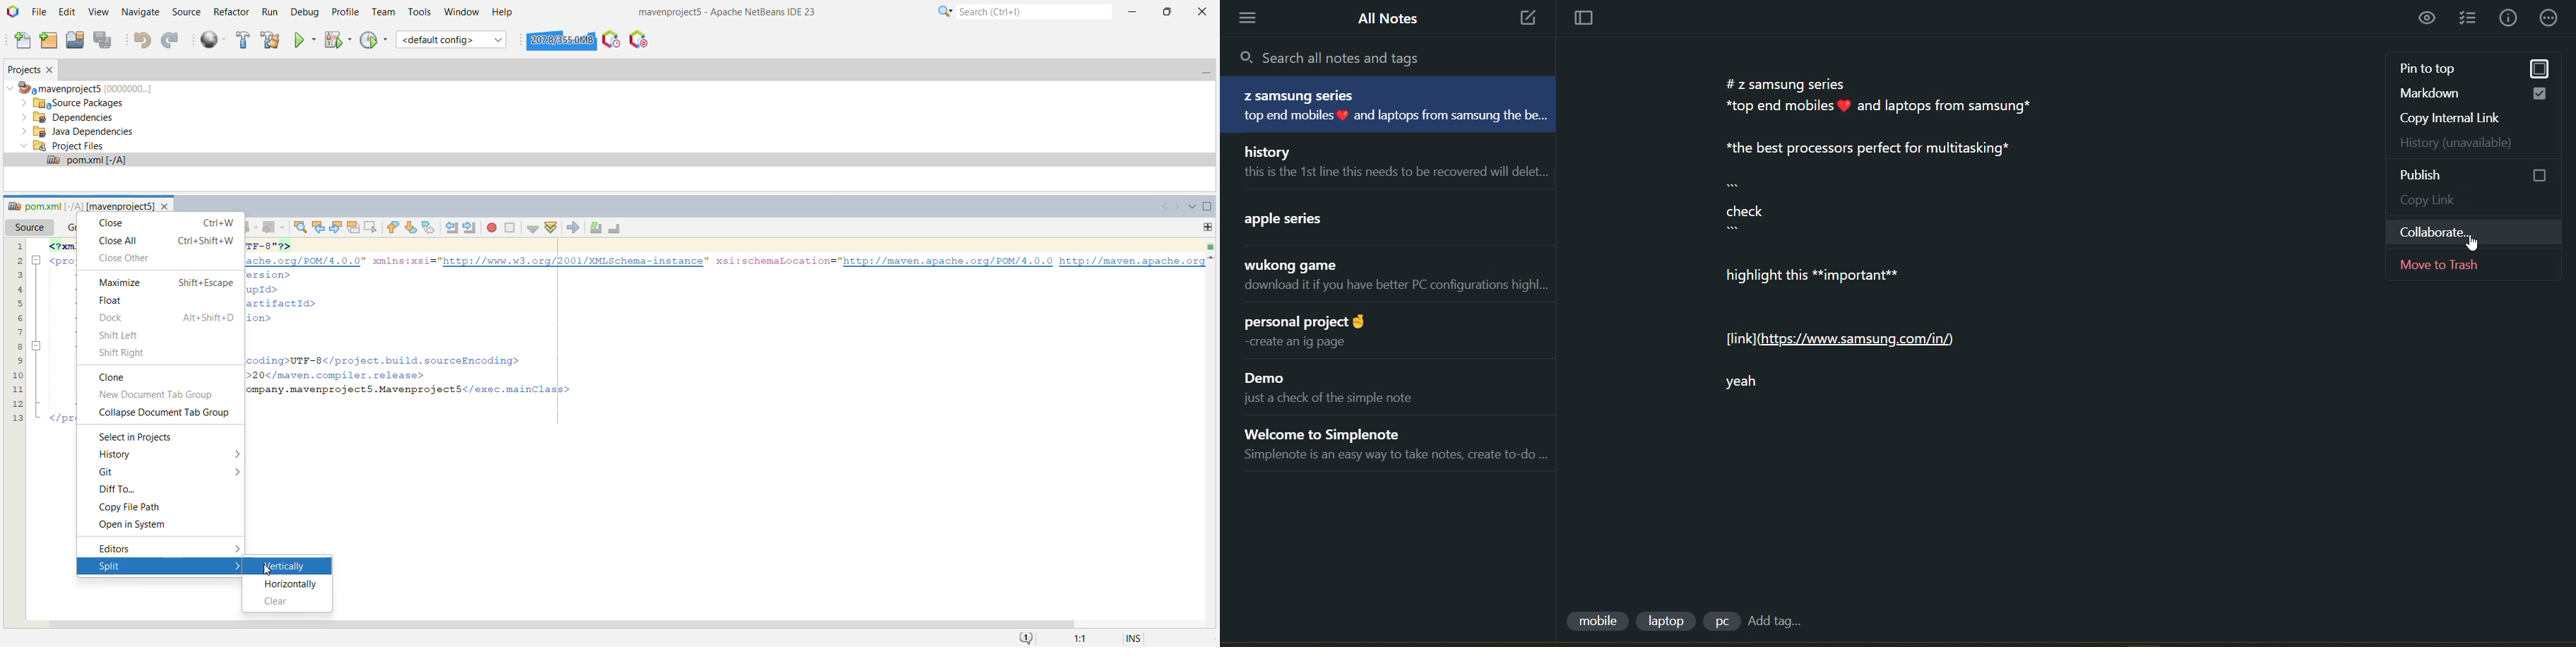 Image resolution: width=2576 pixels, height=672 pixels. Describe the element at coordinates (1134, 10) in the screenshot. I see `Minimize` at that location.